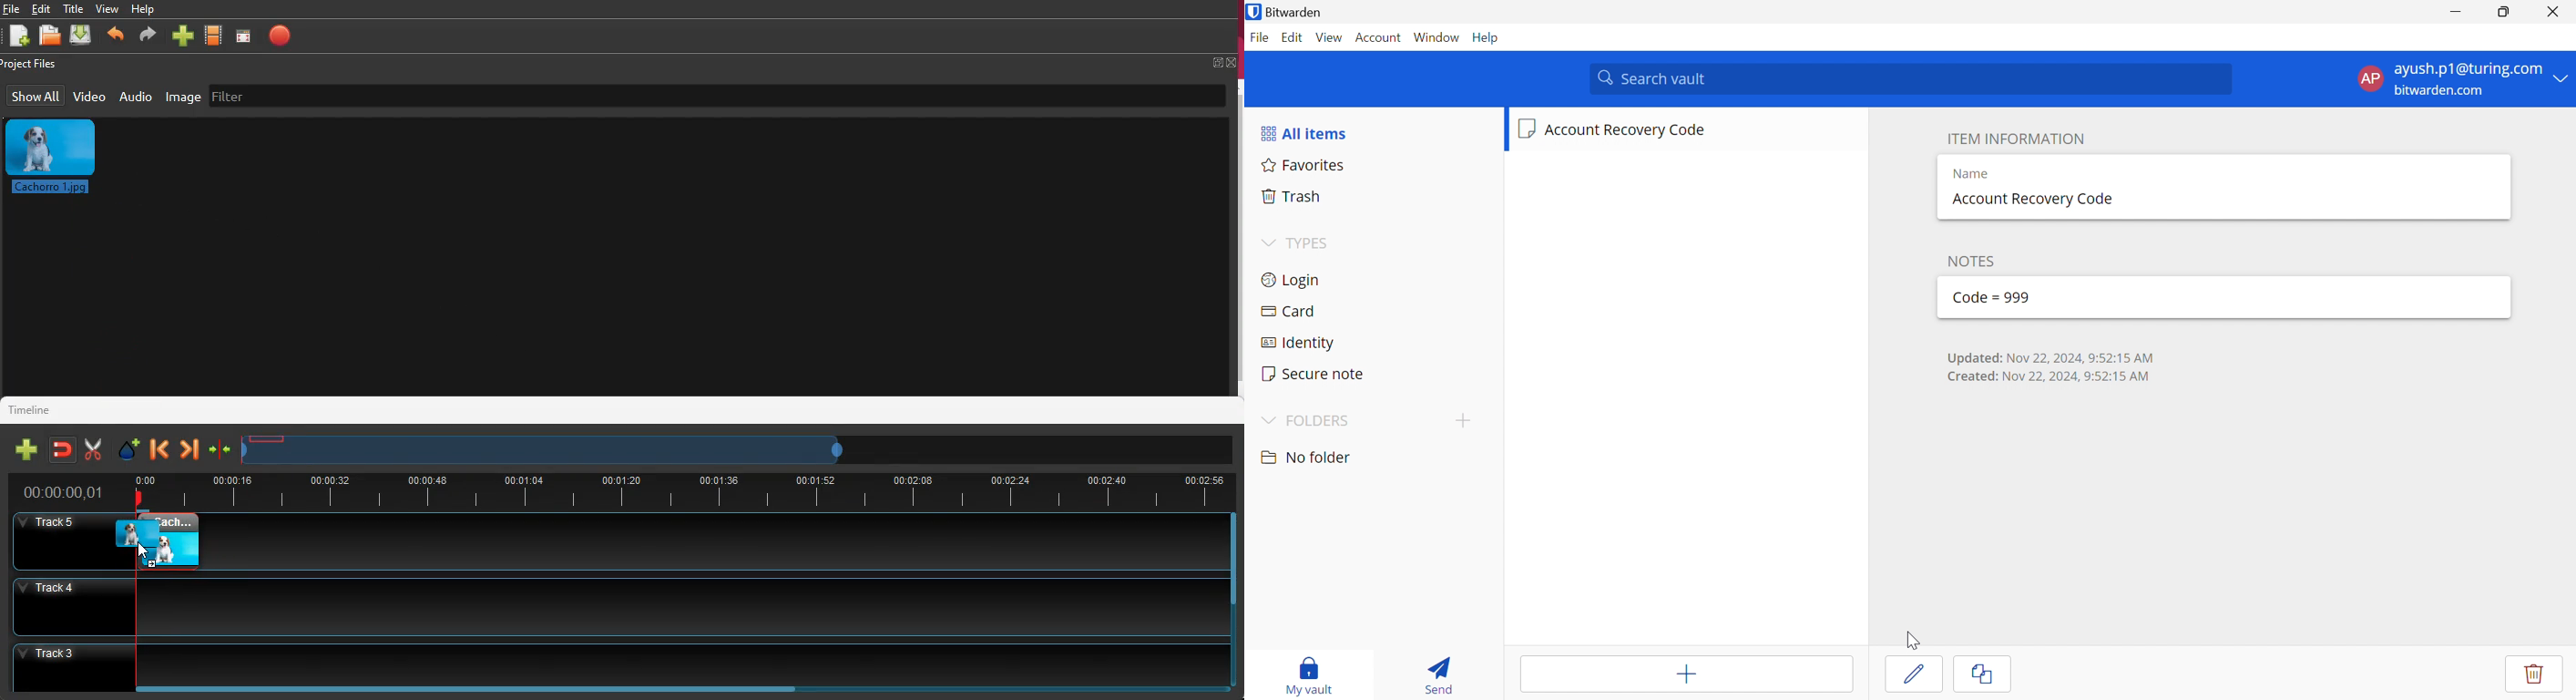 The height and width of the screenshot is (700, 2576). Describe the element at coordinates (61, 449) in the screenshot. I see `join` at that location.